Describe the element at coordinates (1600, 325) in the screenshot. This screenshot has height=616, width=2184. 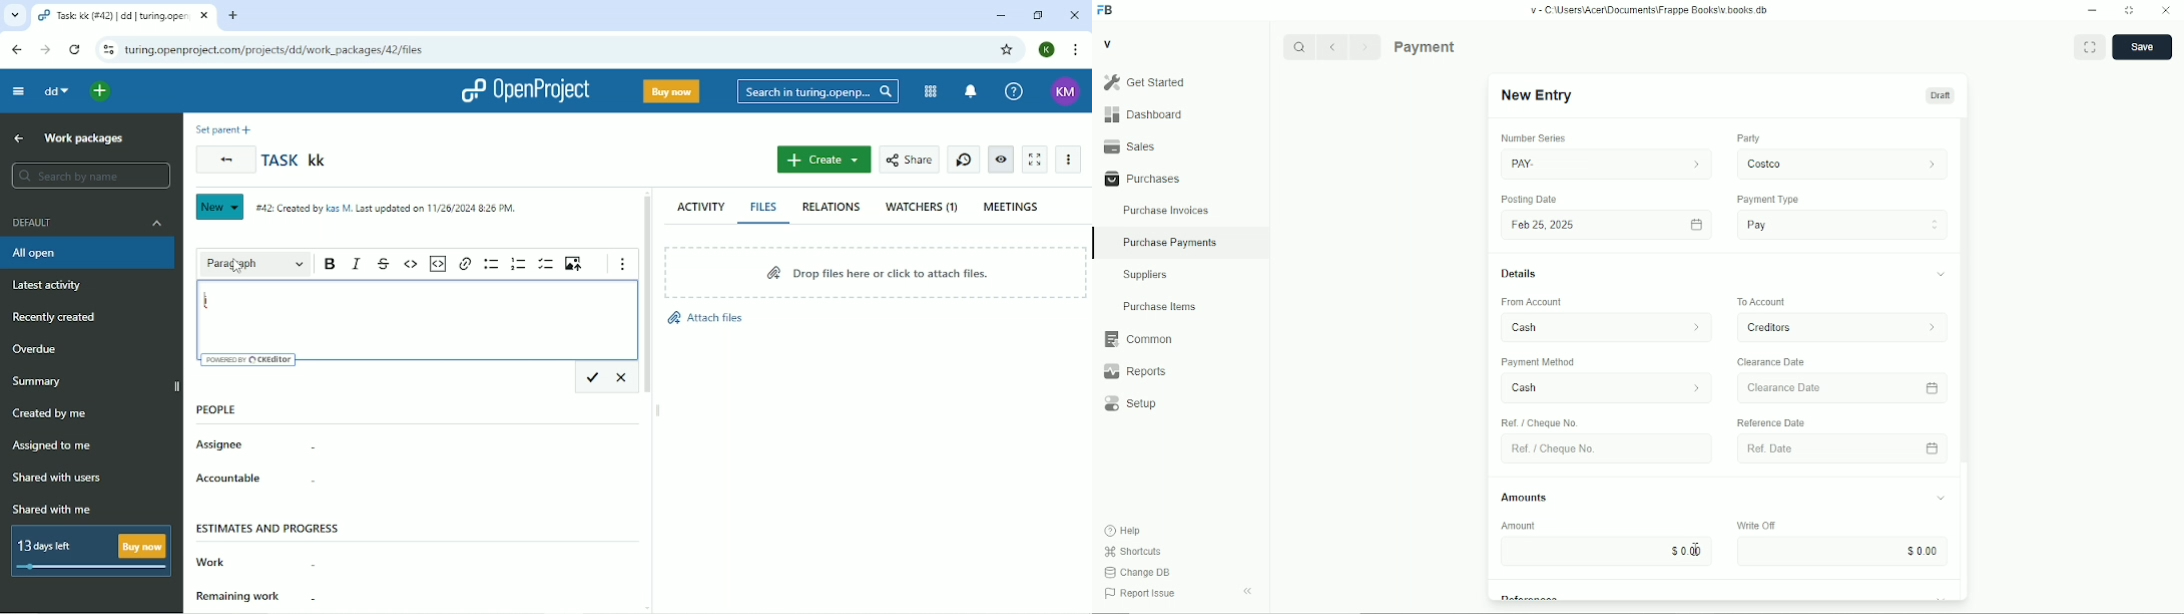
I see `From Account` at that location.